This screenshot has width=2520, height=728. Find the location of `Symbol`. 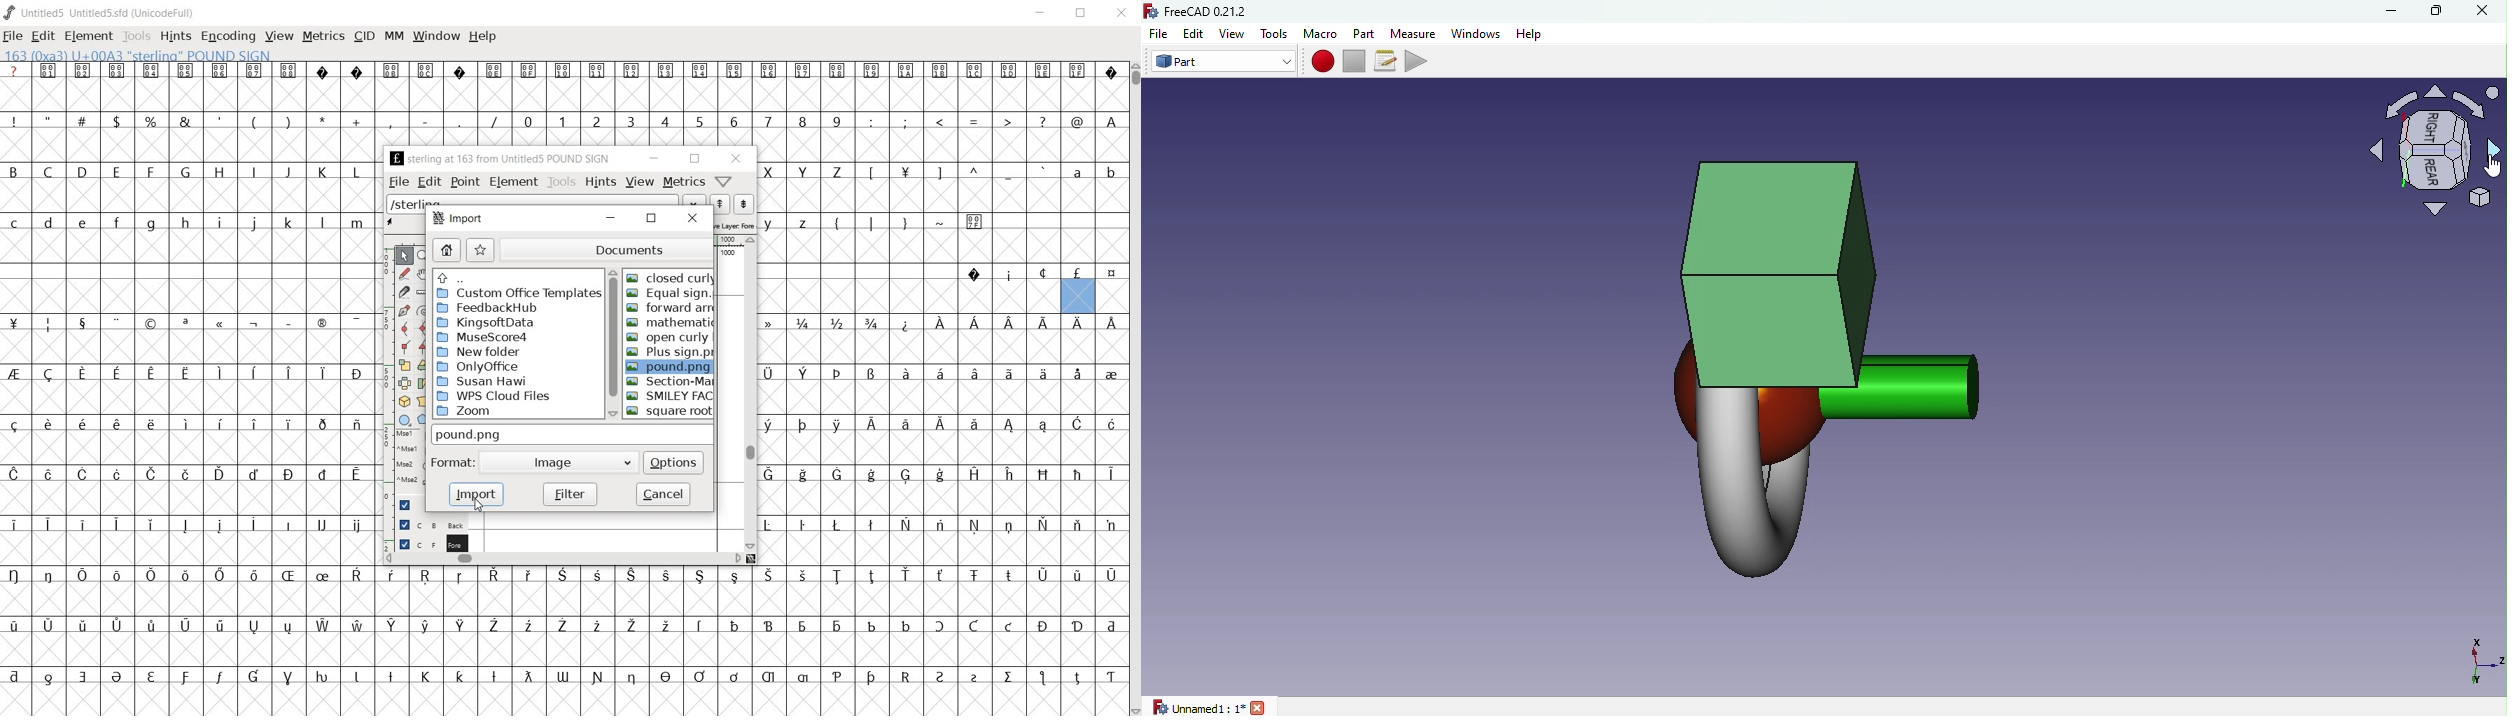

Symbol is located at coordinates (942, 322).